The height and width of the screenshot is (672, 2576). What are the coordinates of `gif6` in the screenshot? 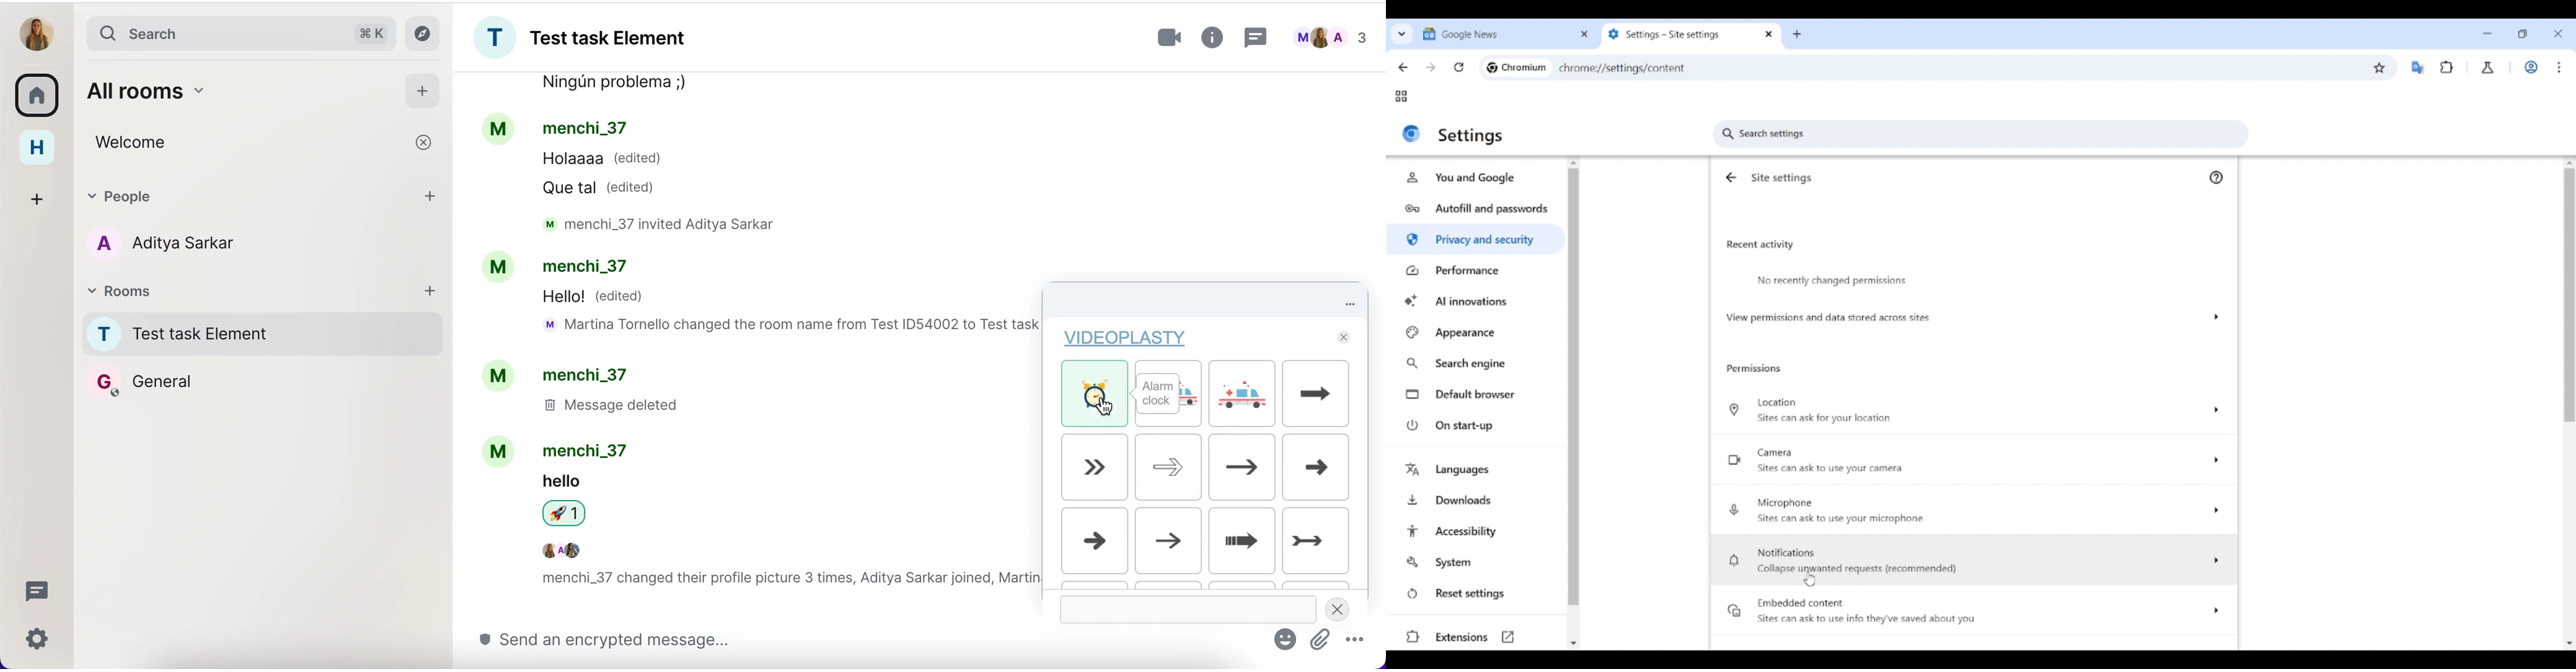 It's located at (1169, 467).